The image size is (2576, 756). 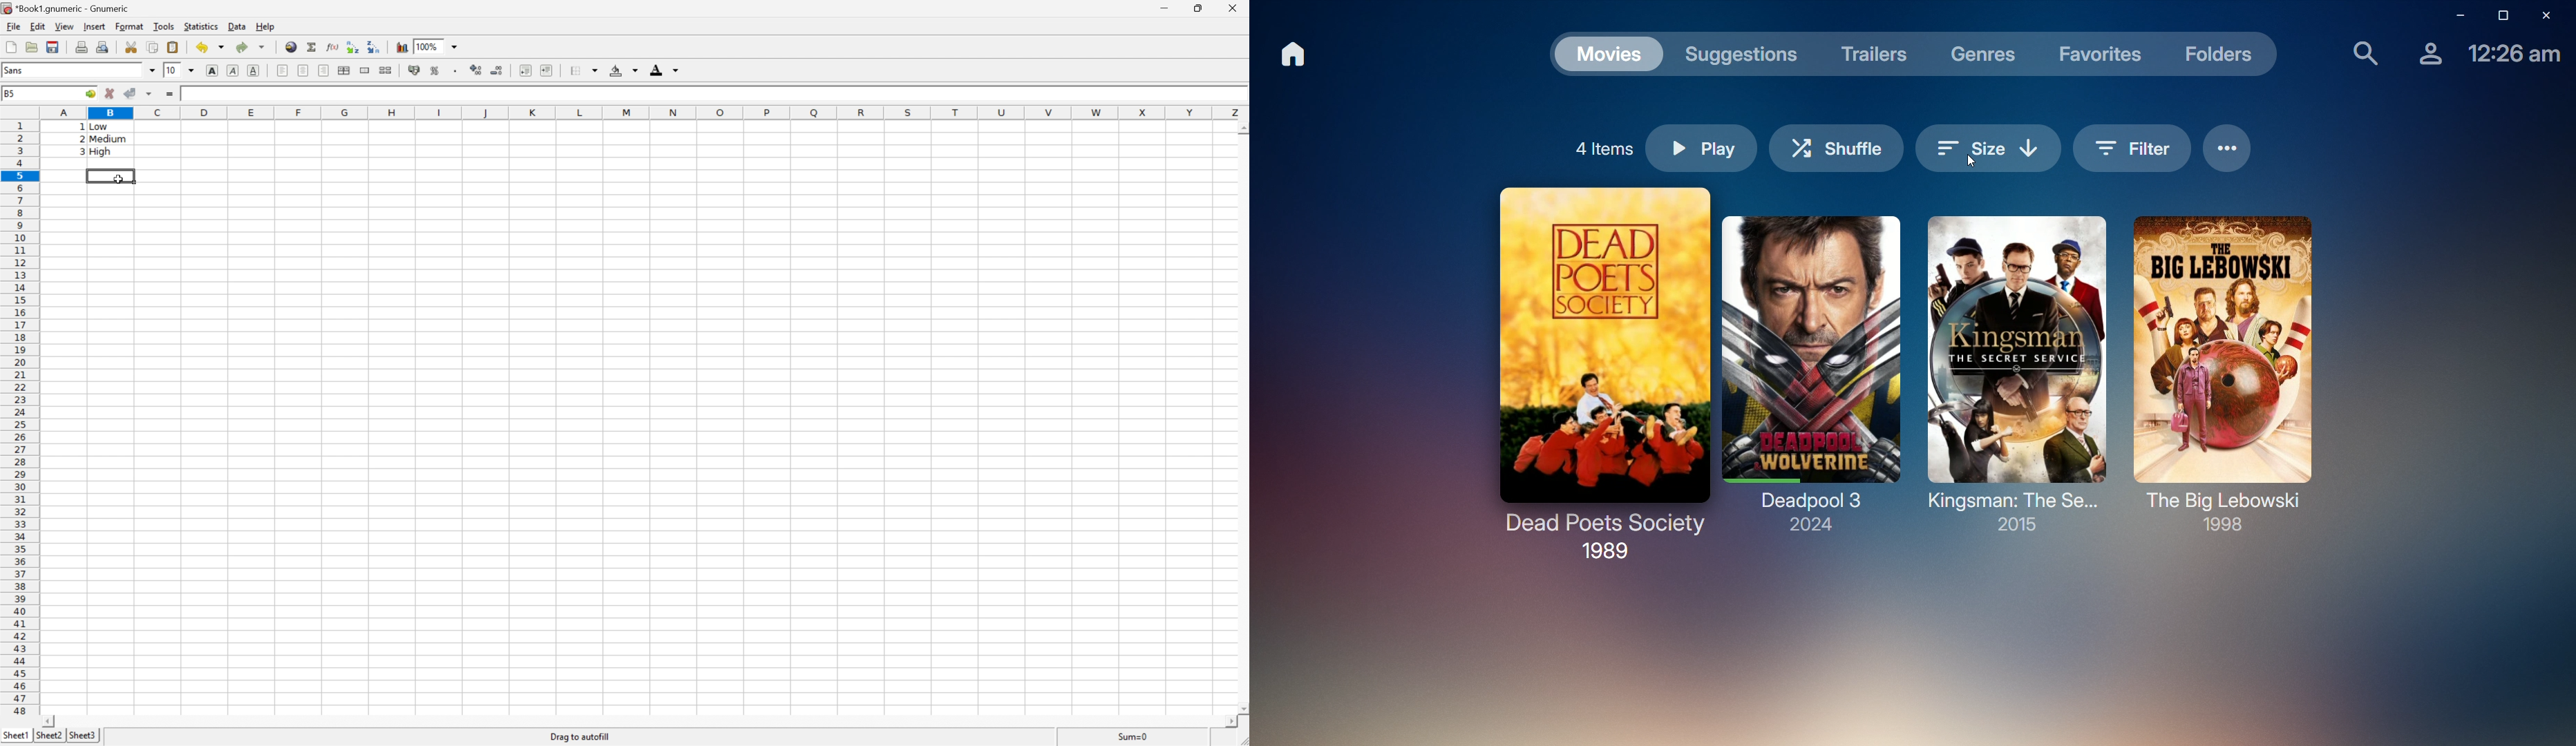 What do you see at coordinates (166, 26) in the screenshot?
I see `Tools` at bounding box center [166, 26].